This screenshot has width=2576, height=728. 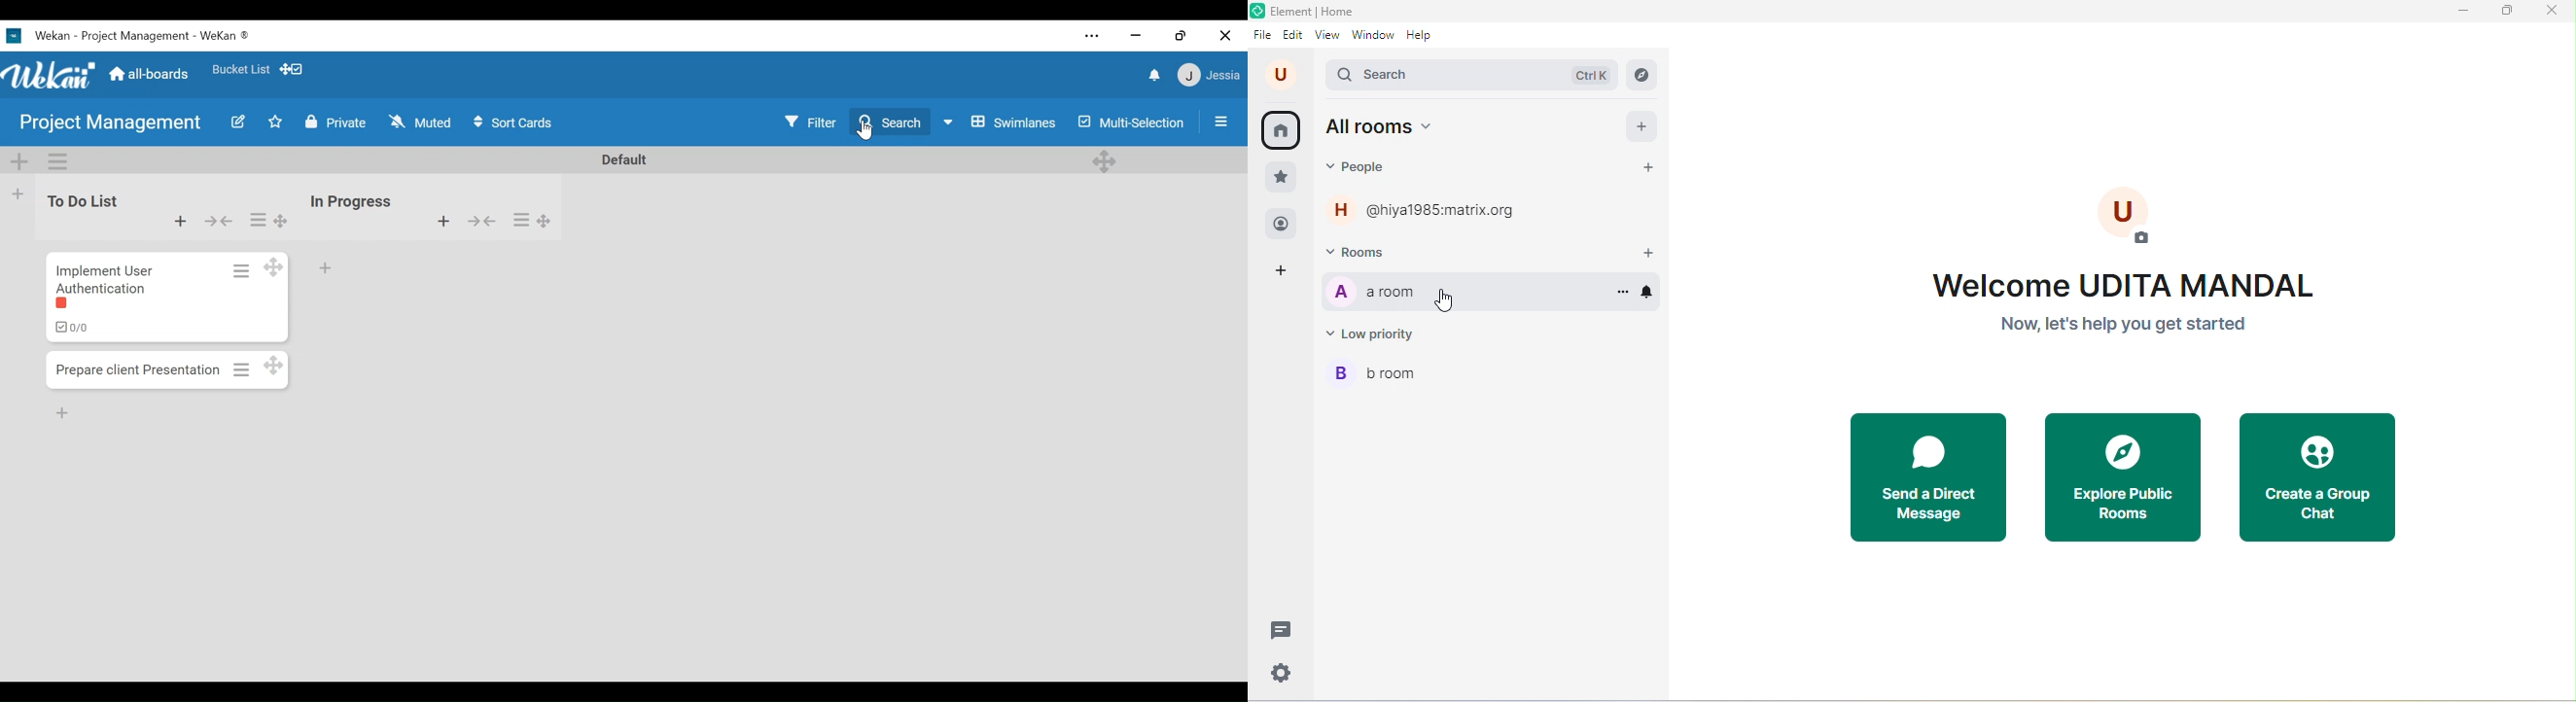 What do you see at coordinates (1282, 228) in the screenshot?
I see `people` at bounding box center [1282, 228].